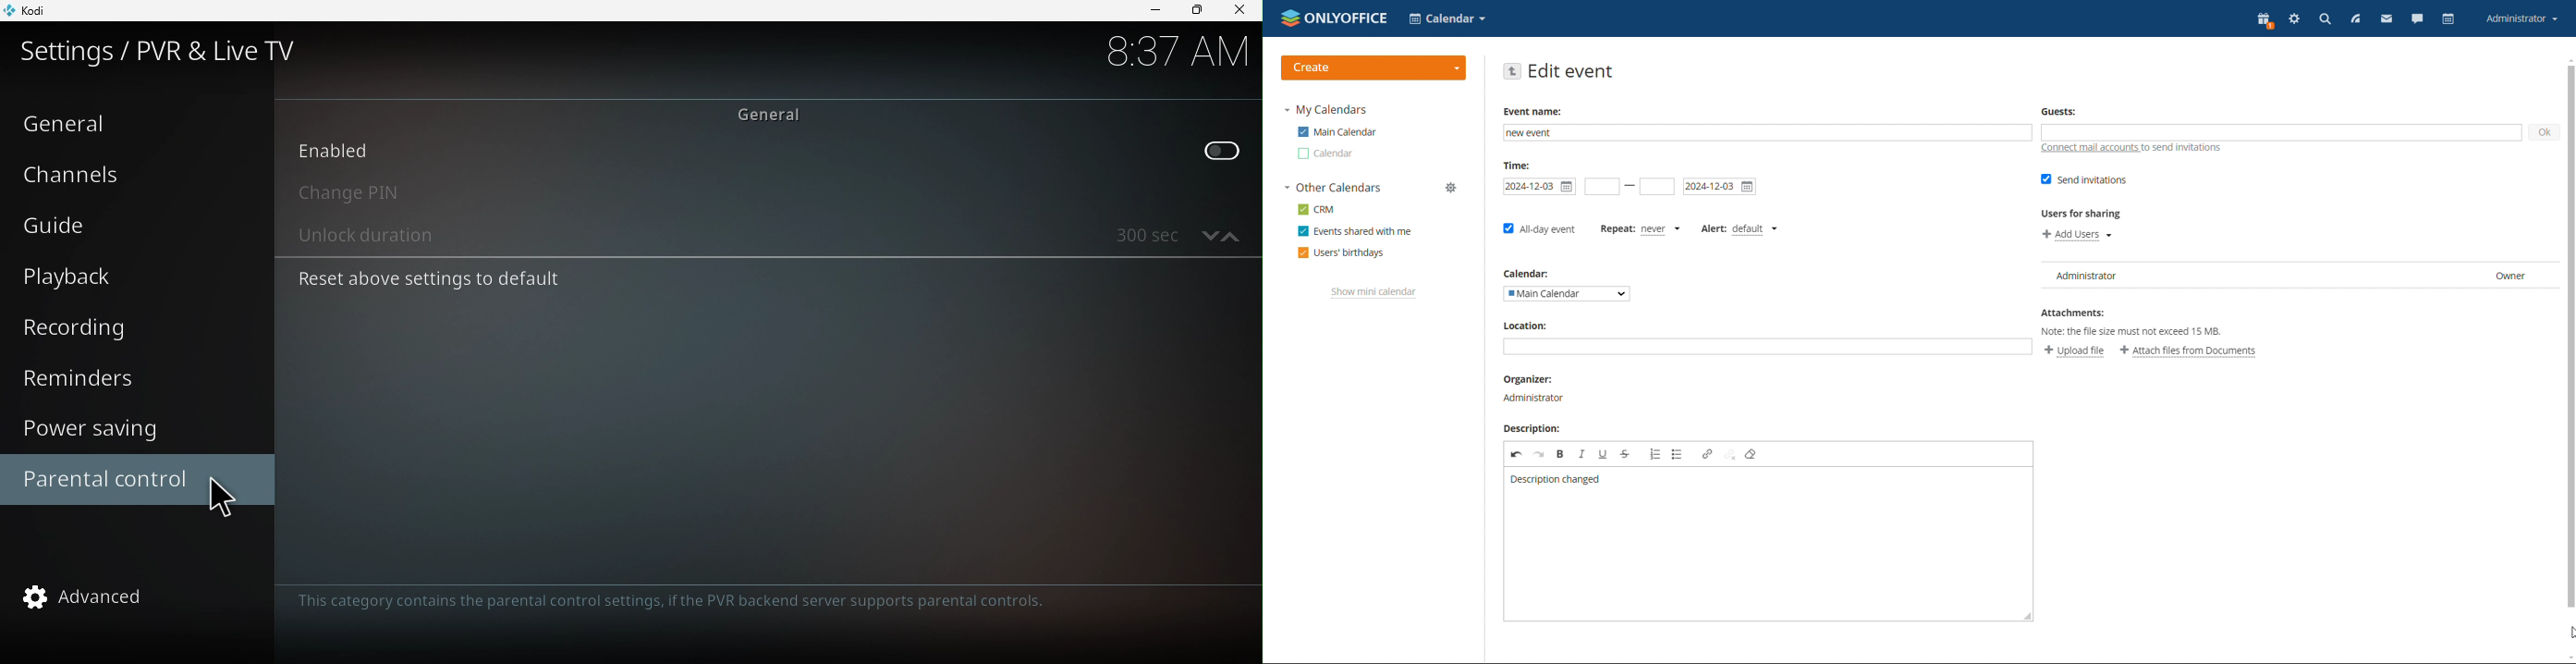 The width and height of the screenshot is (2576, 672). What do you see at coordinates (544, 279) in the screenshot?
I see `Reset above settings to default` at bounding box center [544, 279].